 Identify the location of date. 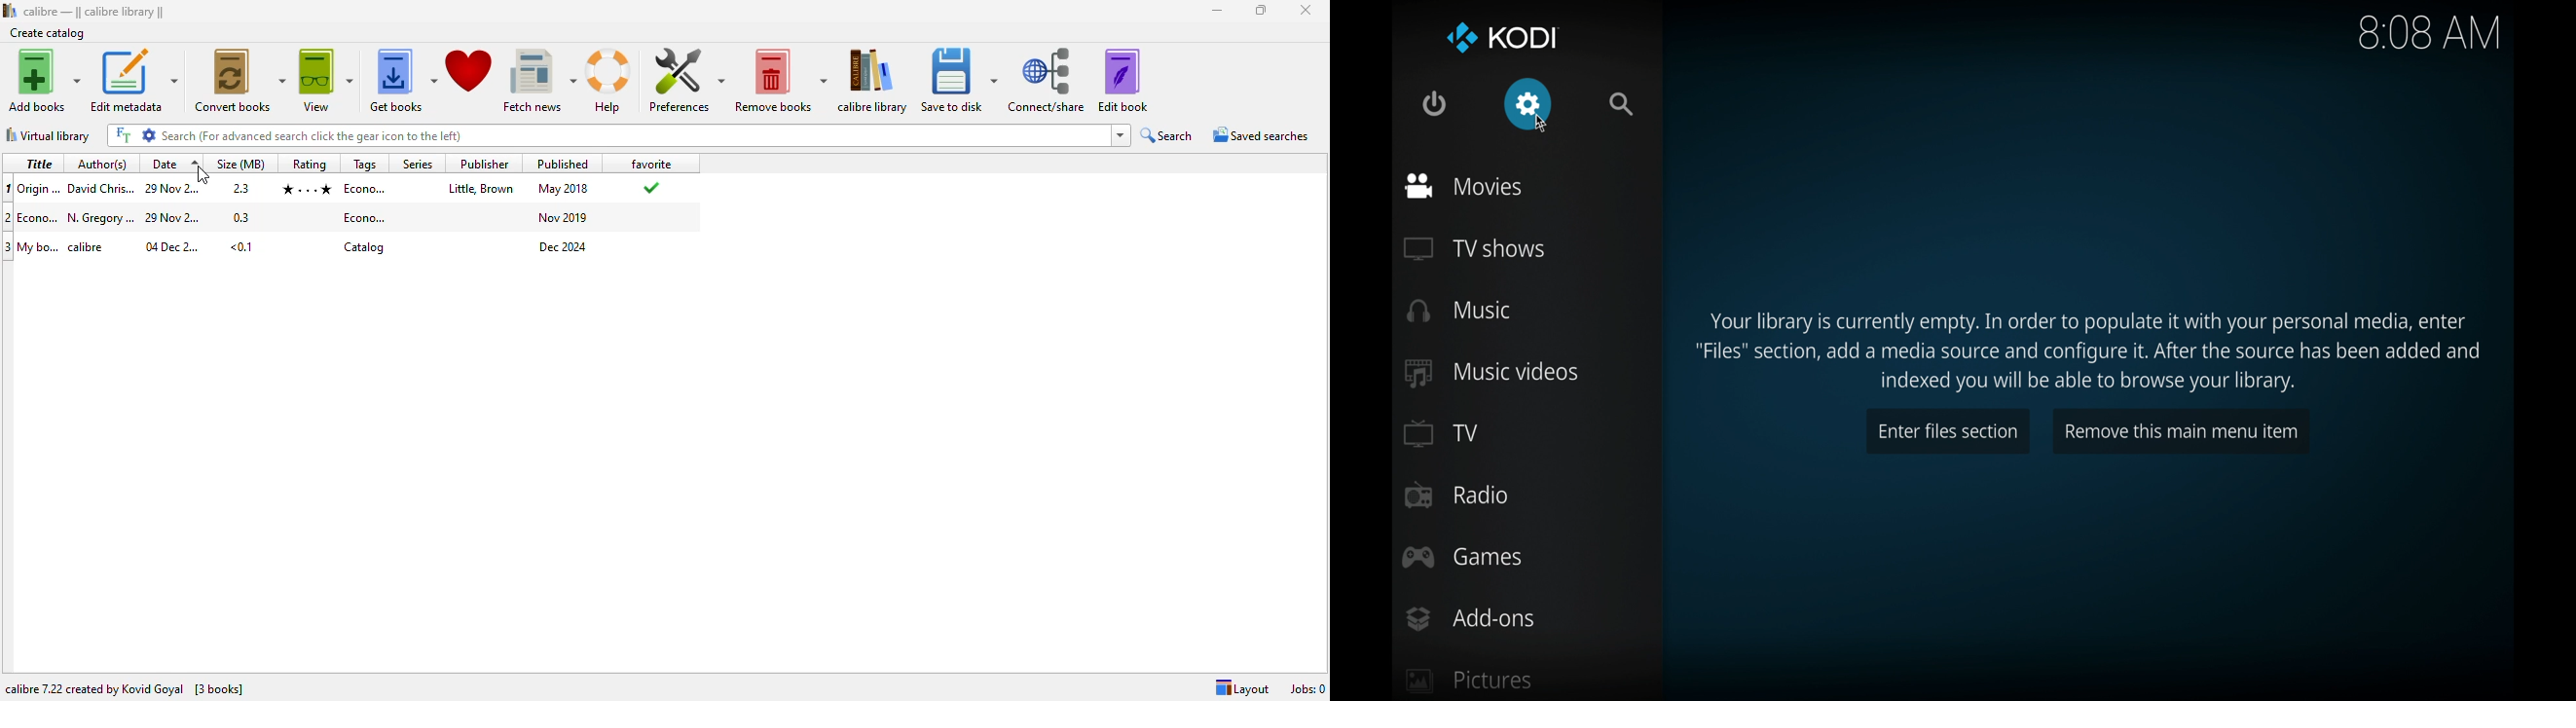
(171, 188).